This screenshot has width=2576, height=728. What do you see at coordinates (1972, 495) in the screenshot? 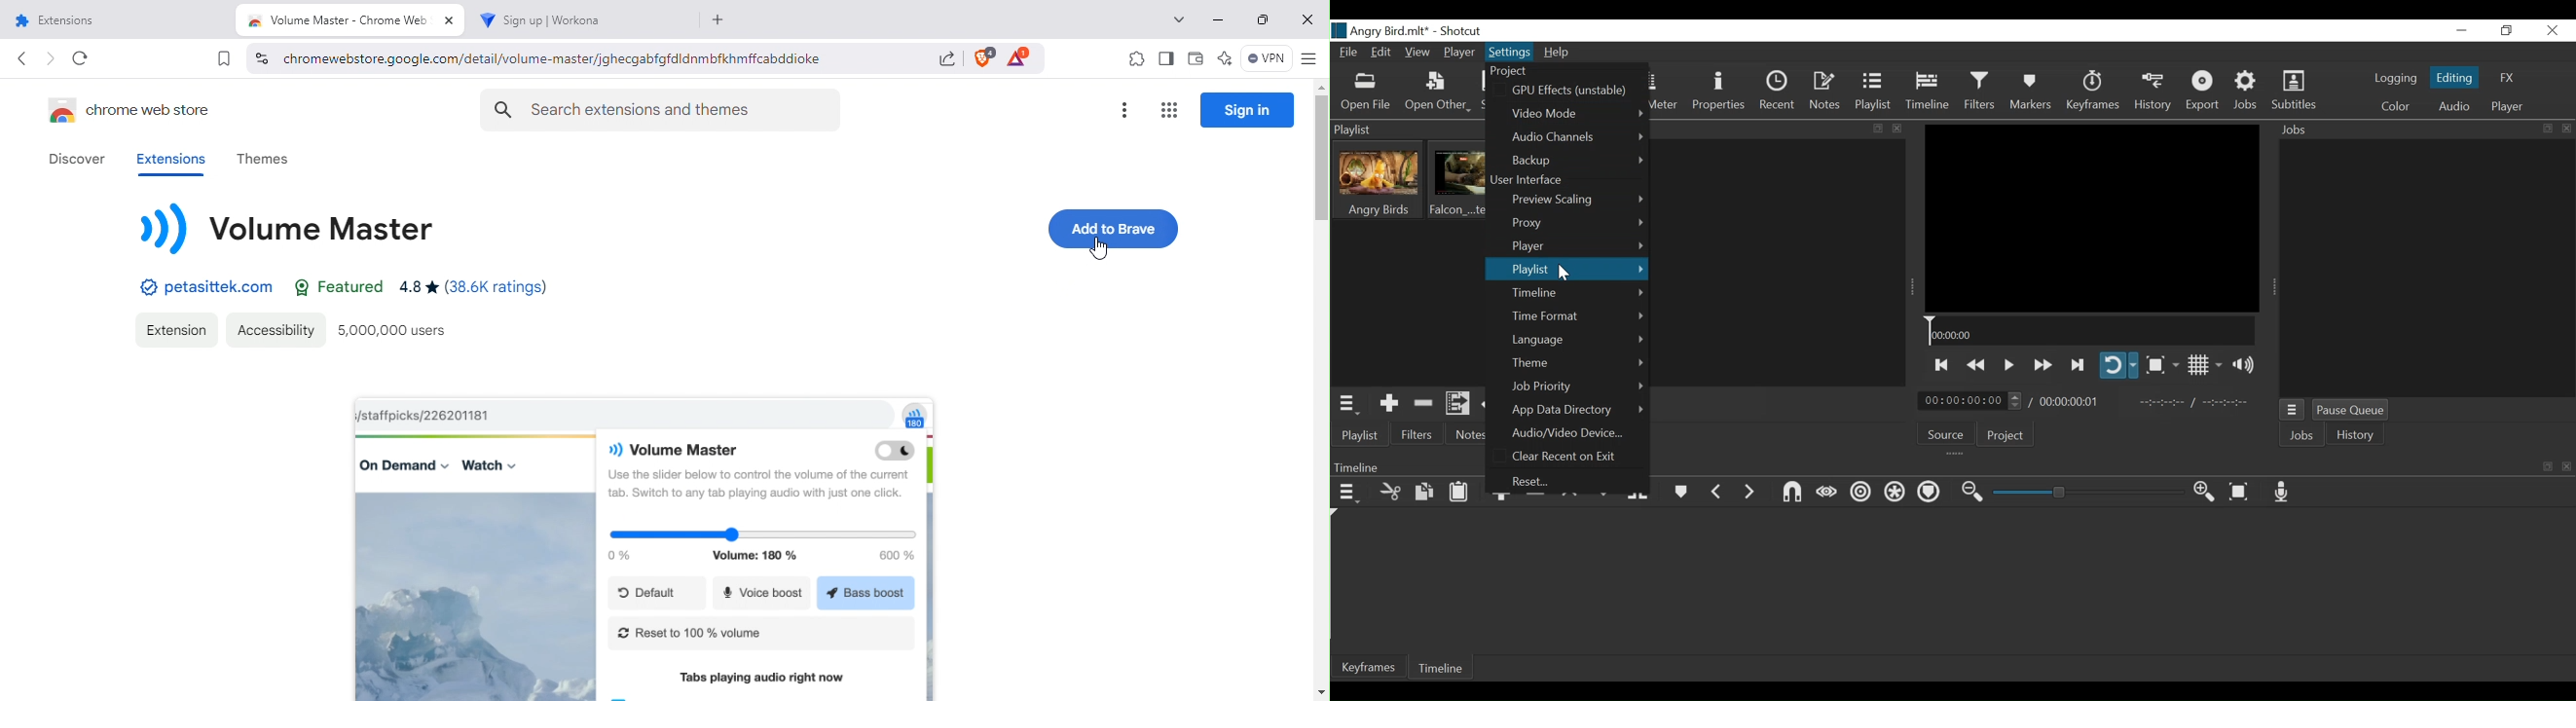
I see `Zoom timeline out` at bounding box center [1972, 495].